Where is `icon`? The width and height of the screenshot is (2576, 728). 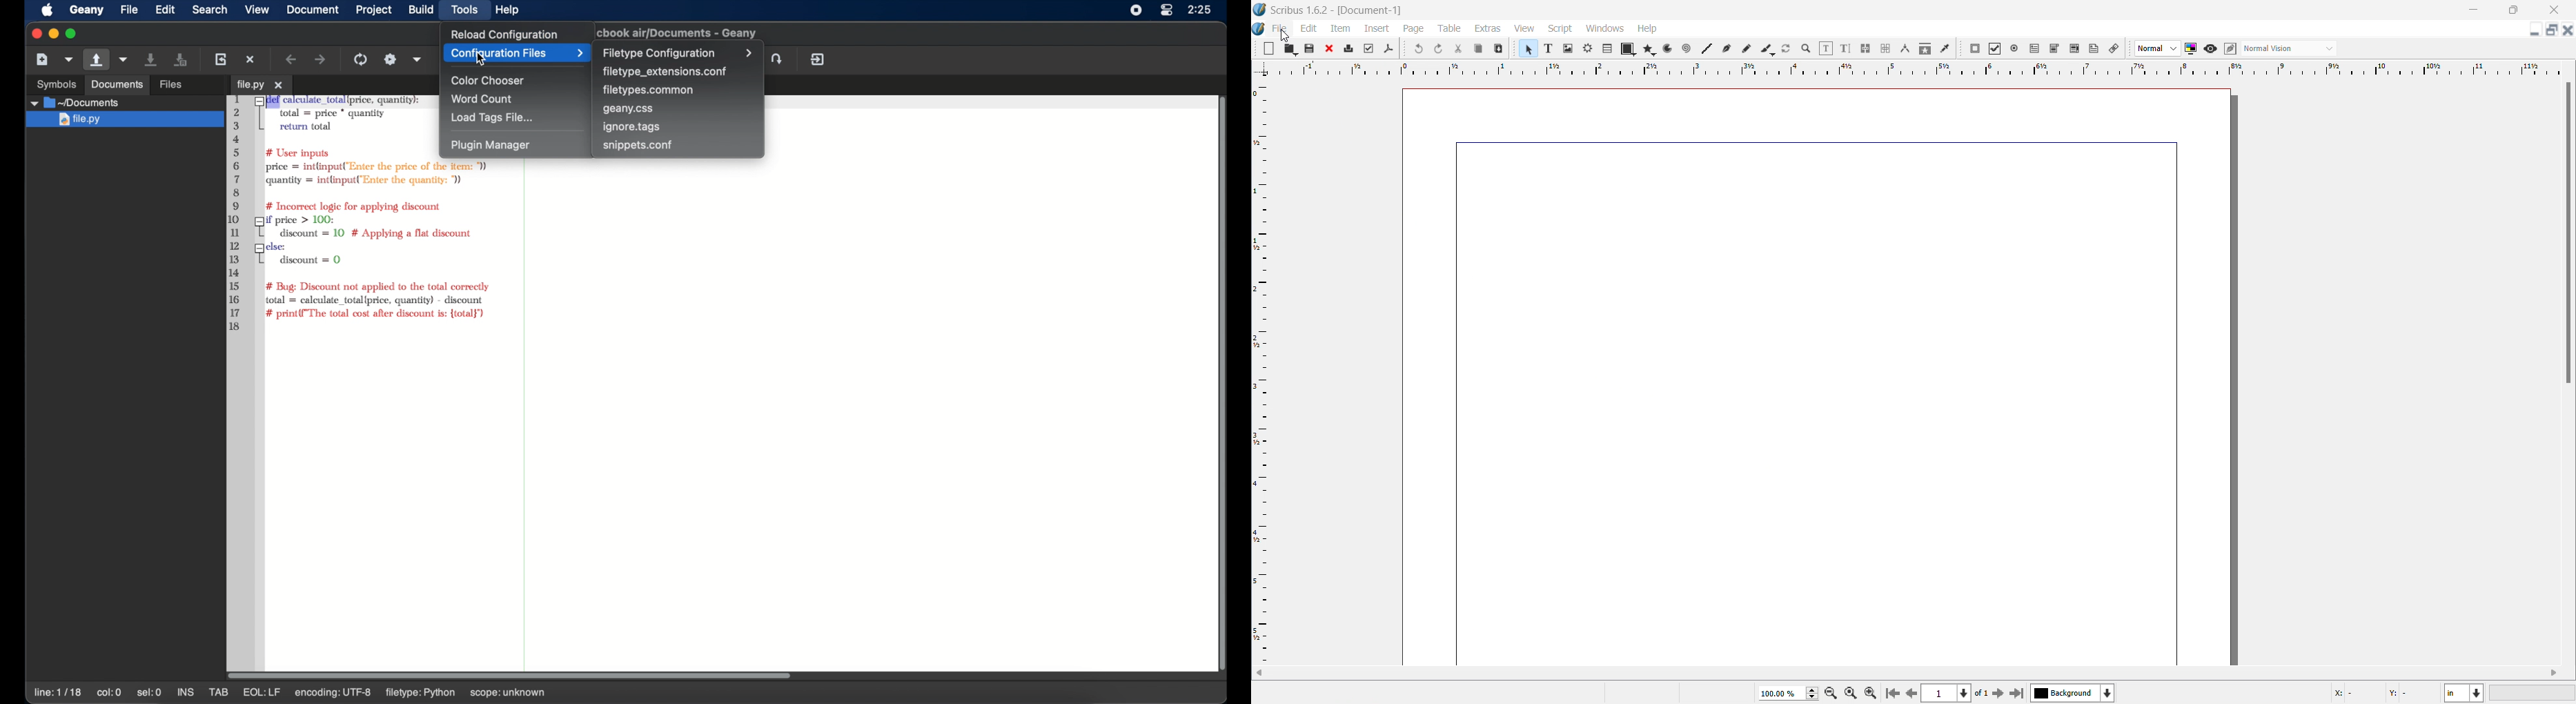
icon is located at coordinates (1945, 50).